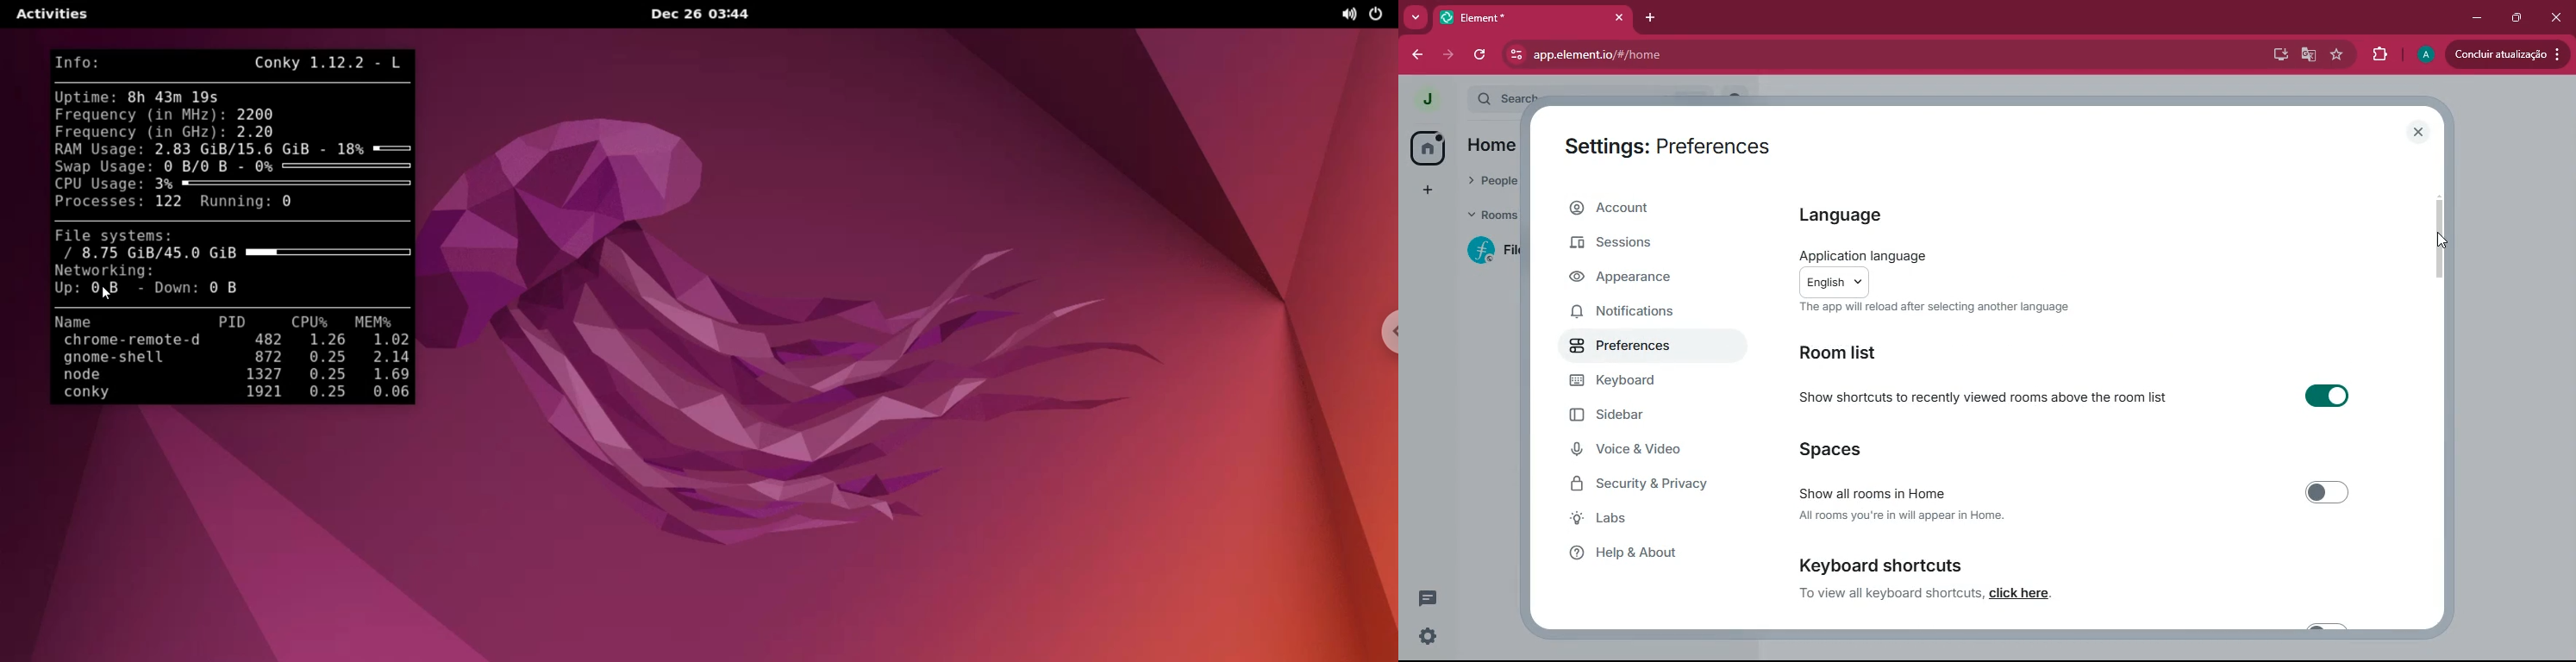 Image resolution: width=2576 pixels, height=672 pixels. Describe the element at coordinates (1416, 56) in the screenshot. I see `back` at that location.